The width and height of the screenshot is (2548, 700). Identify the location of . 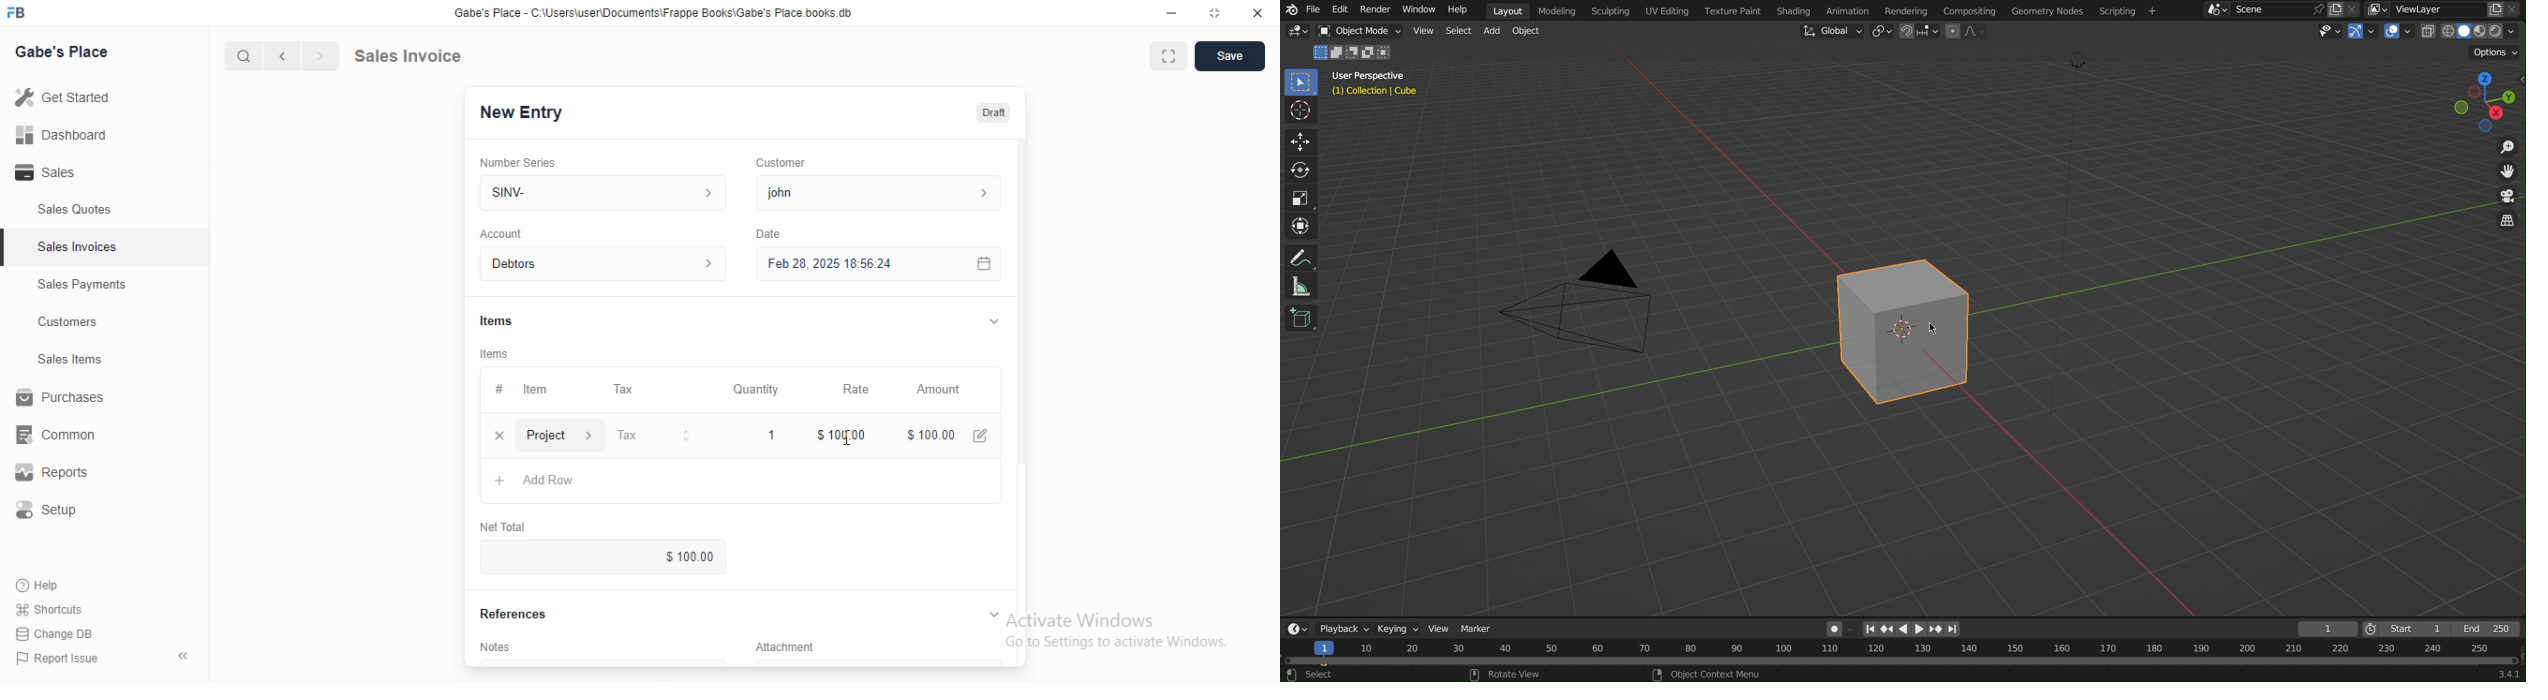
(499, 320).